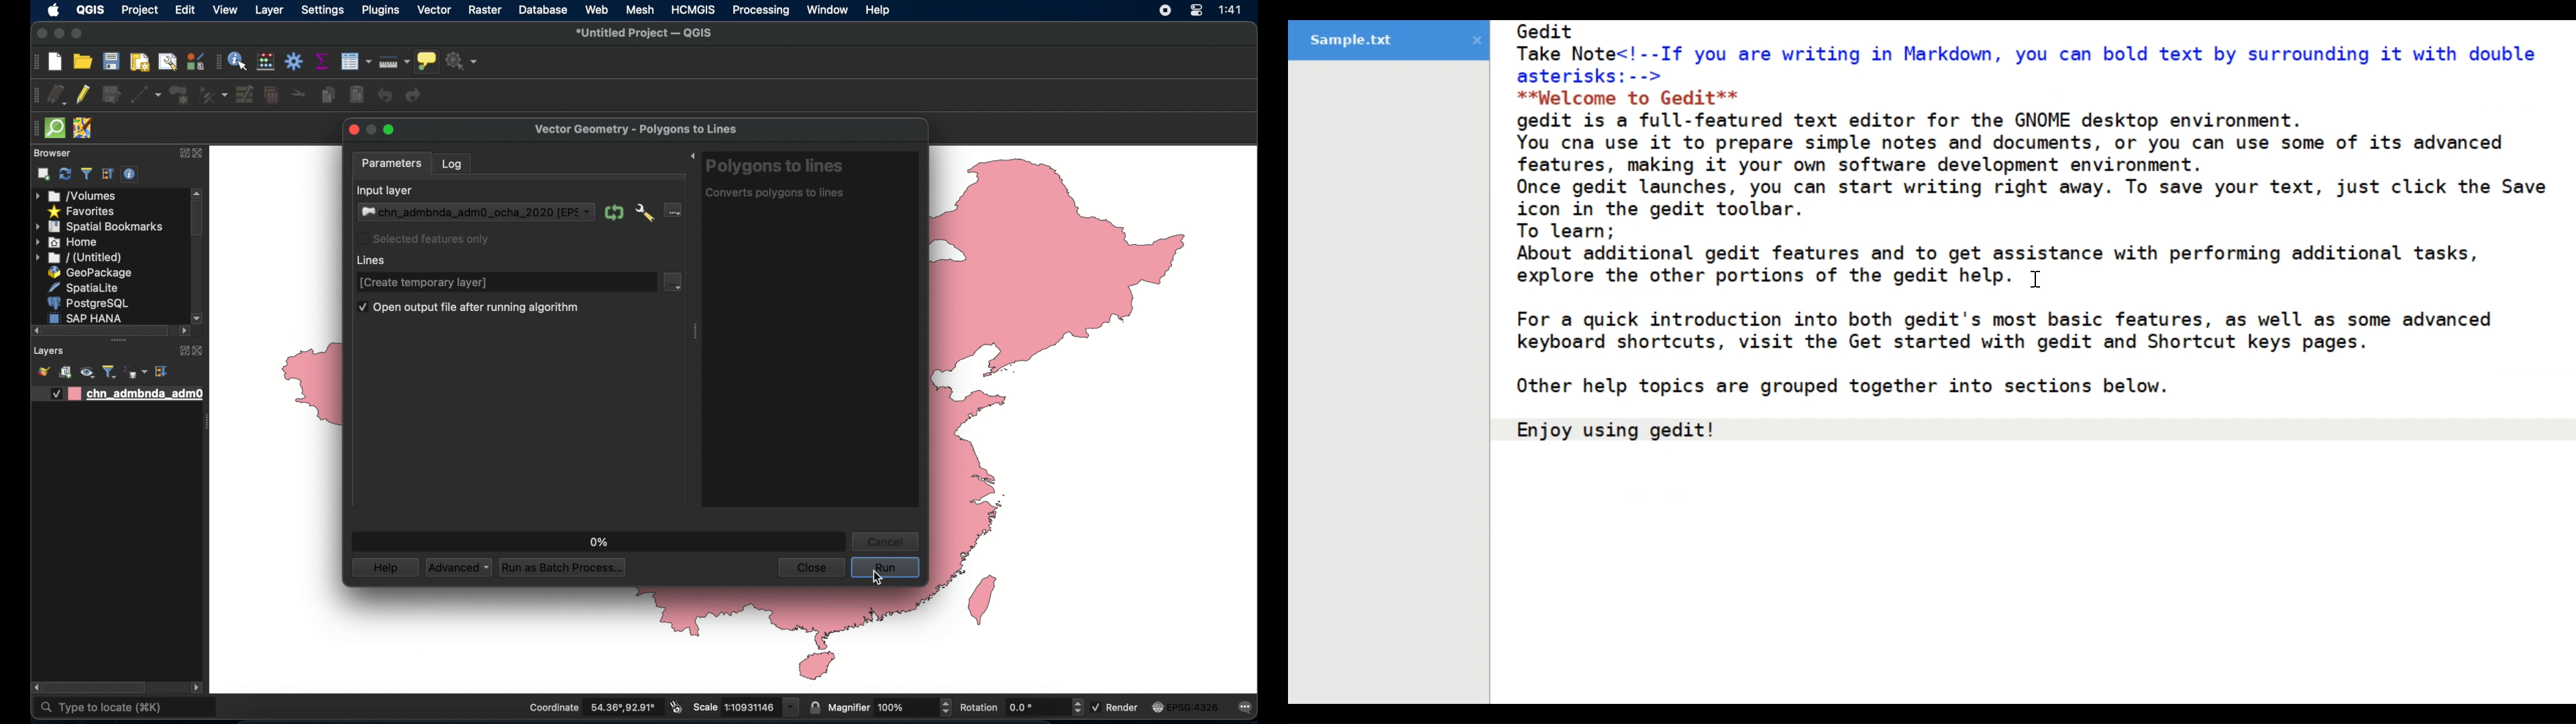  I want to click on run, so click(888, 568).